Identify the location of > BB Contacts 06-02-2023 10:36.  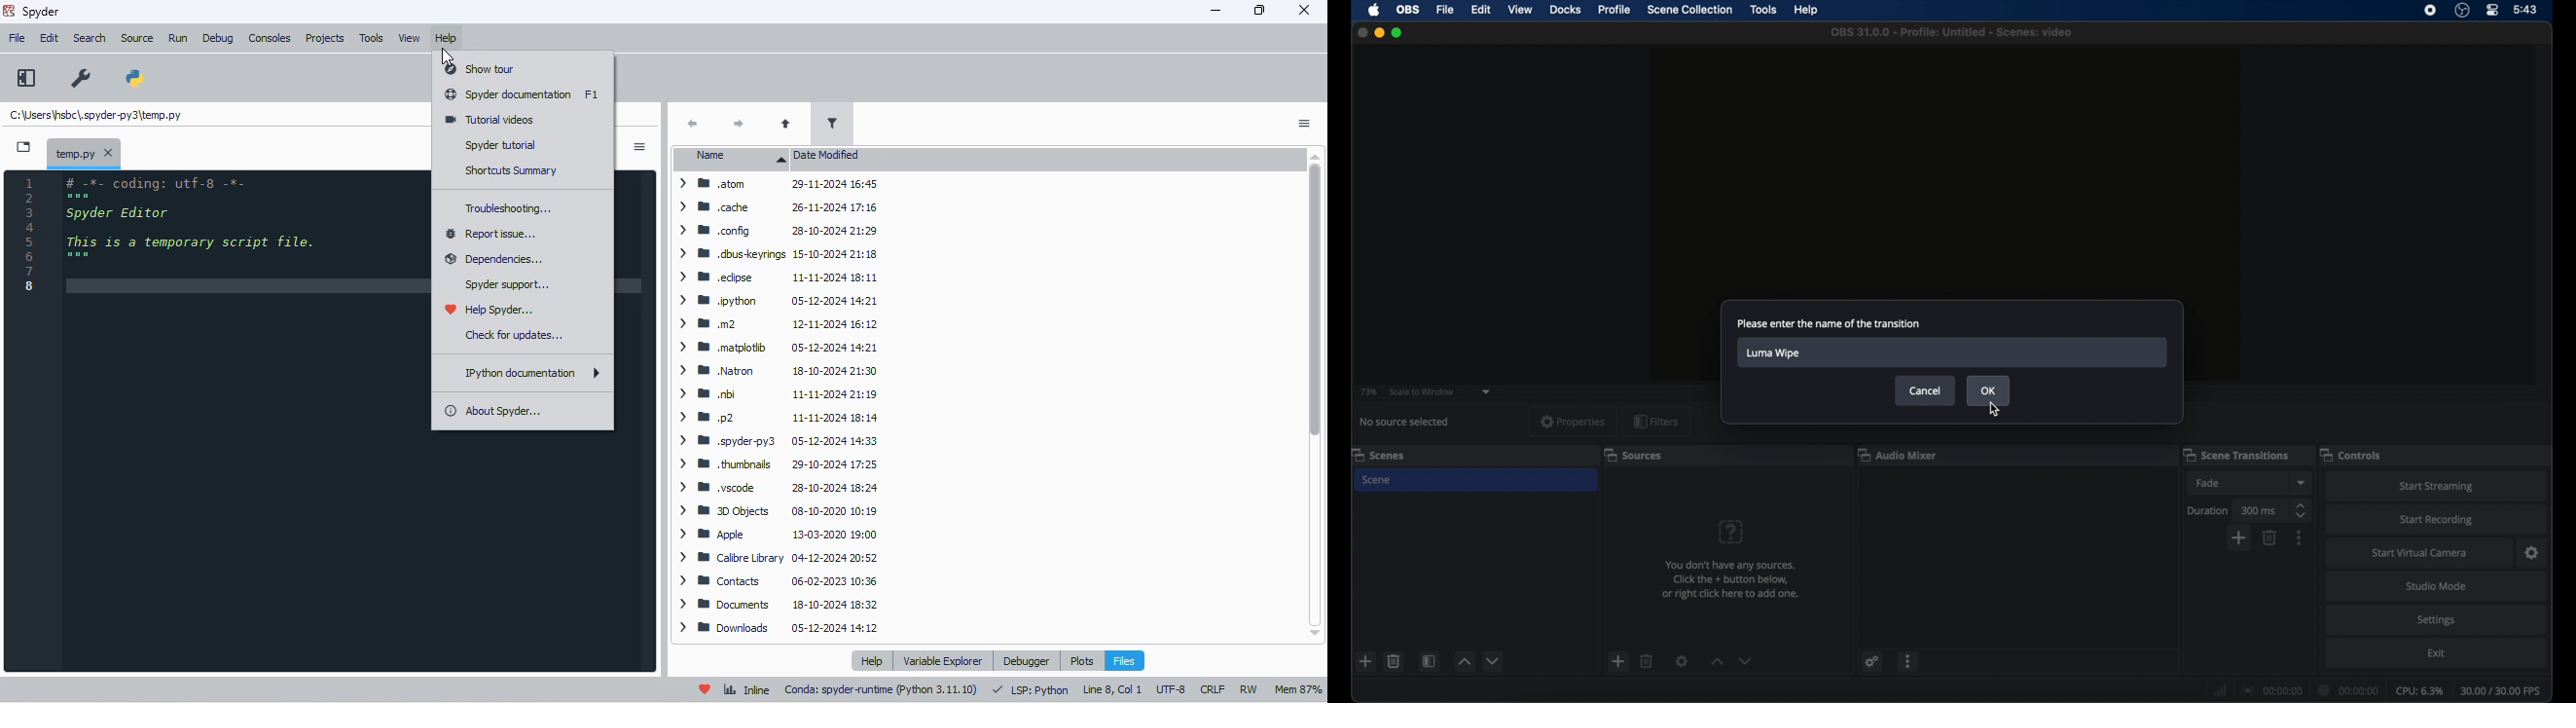
(777, 579).